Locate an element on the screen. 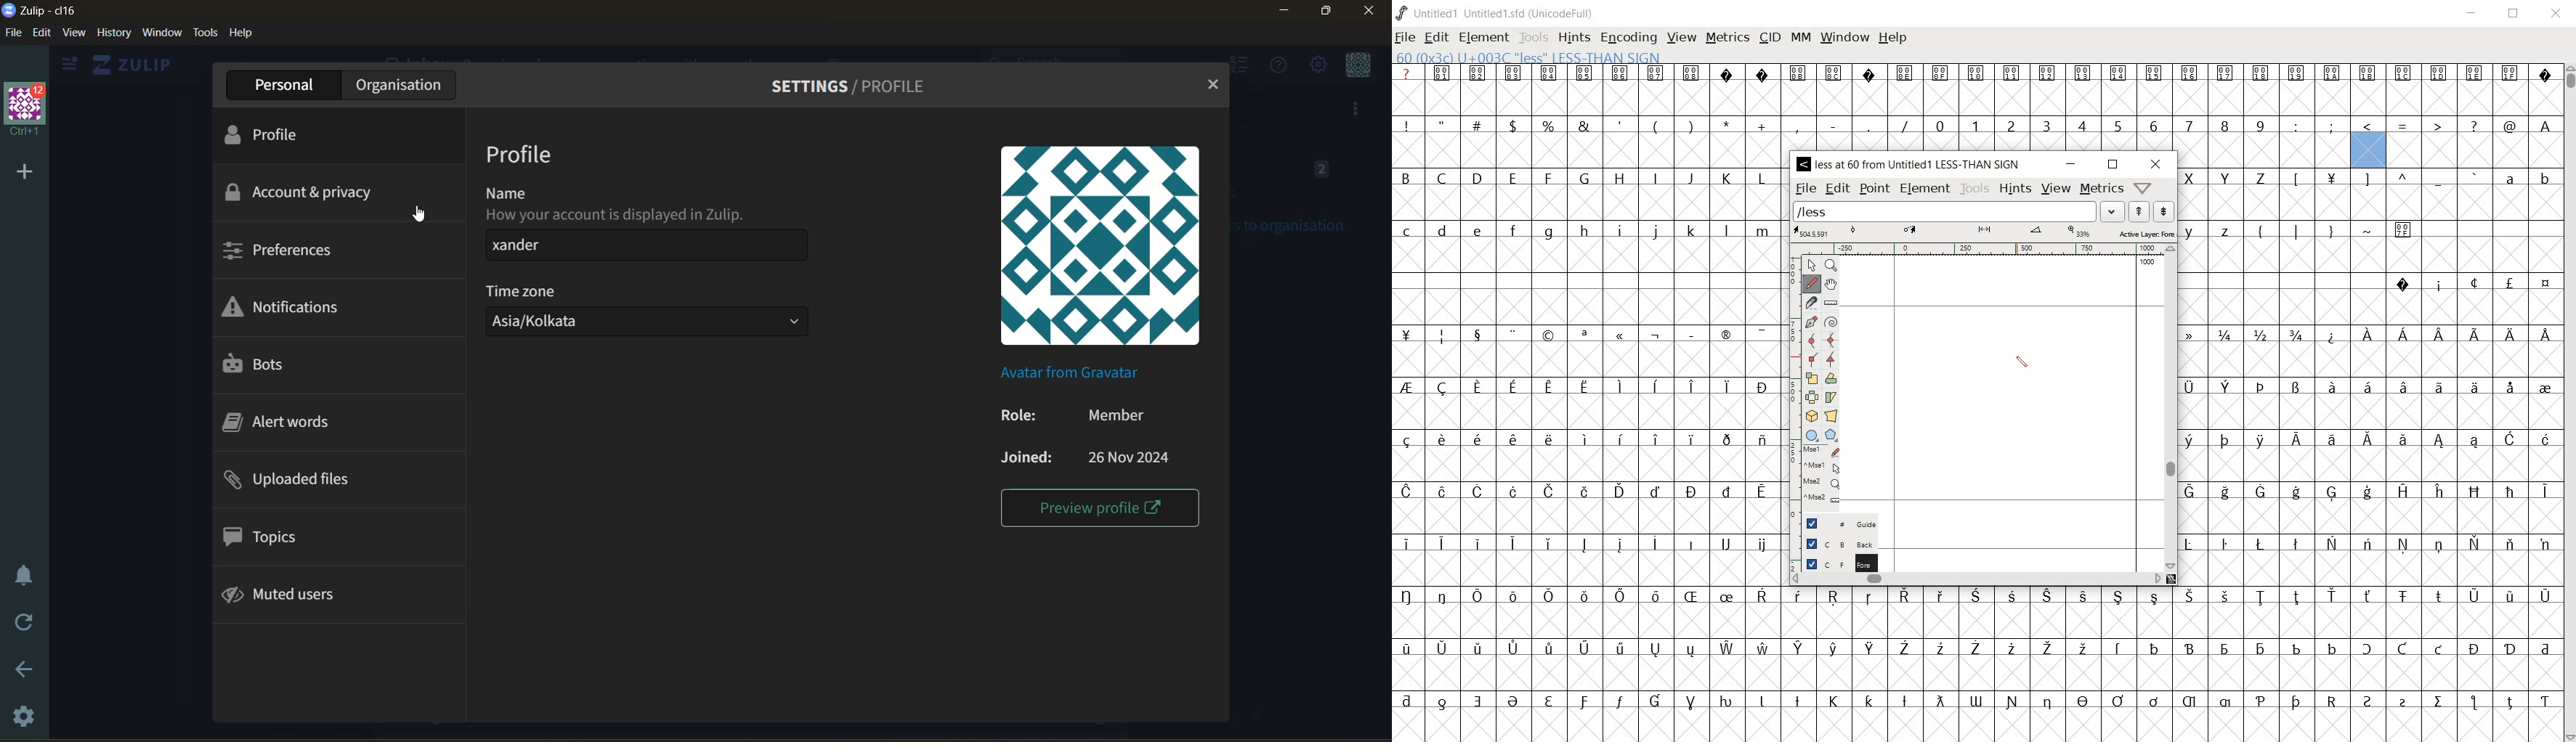 Image resolution: width=2576 pixels, height=756 pixels. edit is located at coordinates (42, 32).